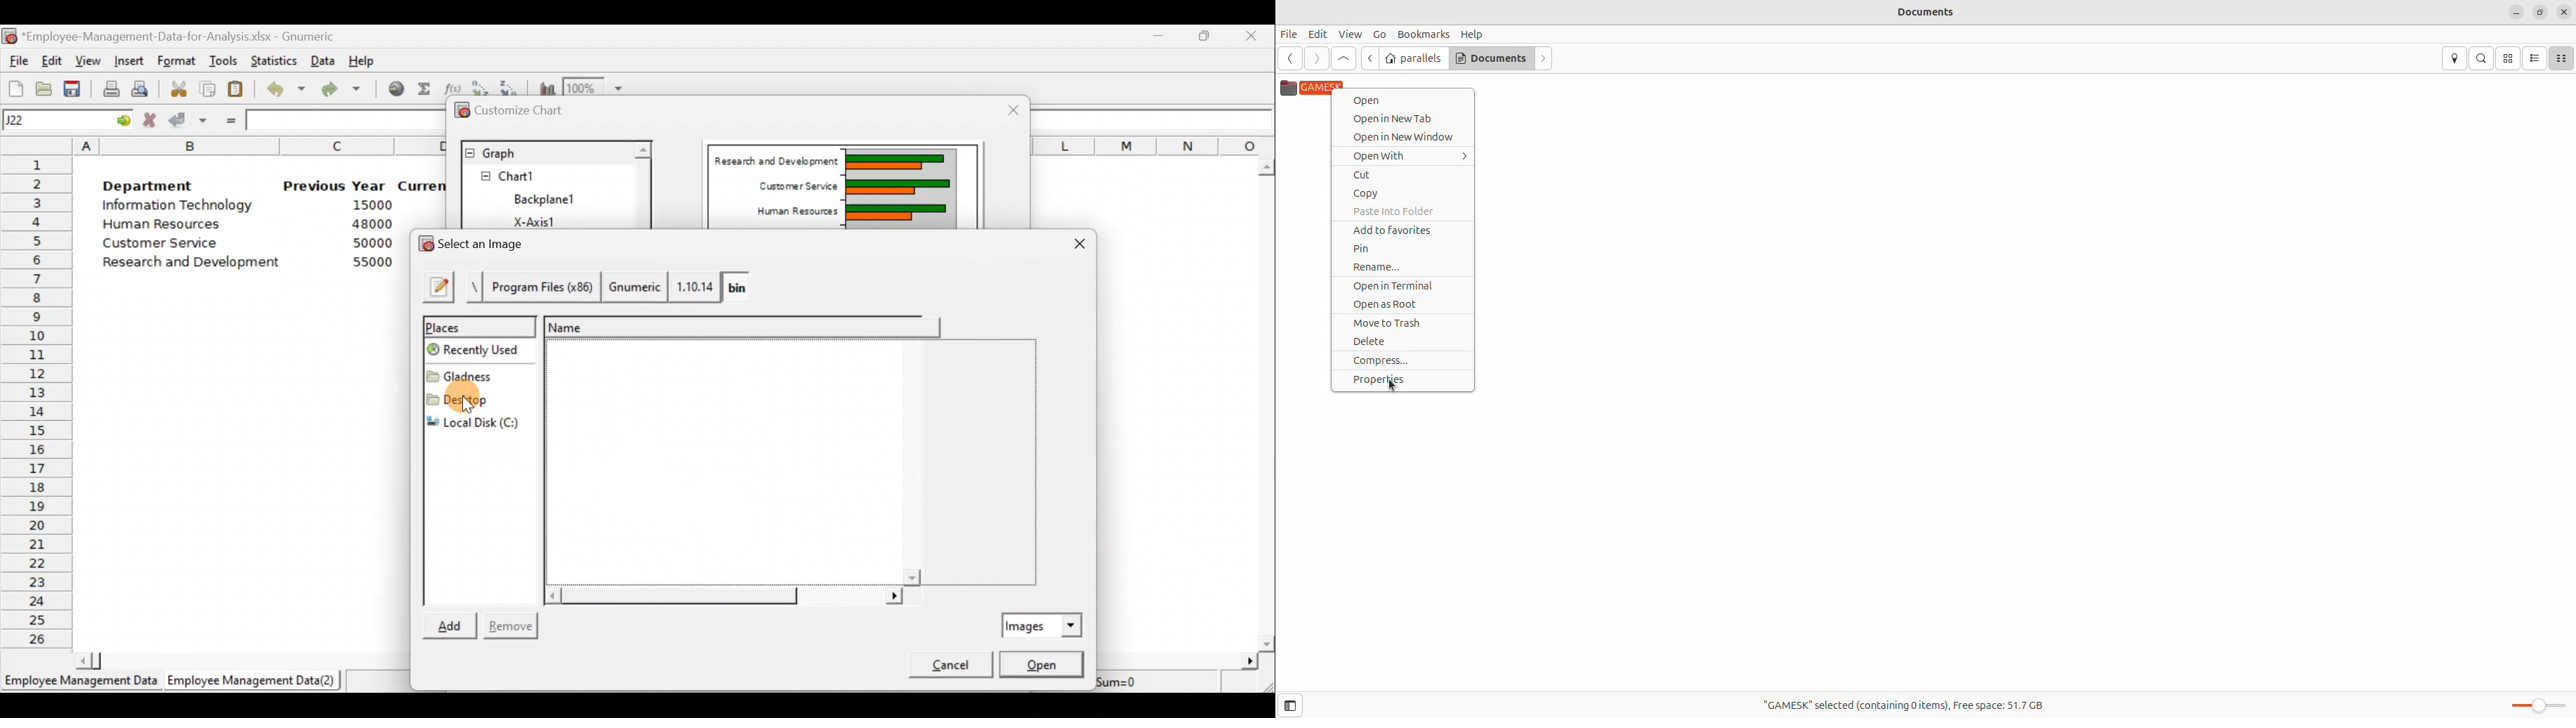  I want to click on Human Resources, so click(788, 212).